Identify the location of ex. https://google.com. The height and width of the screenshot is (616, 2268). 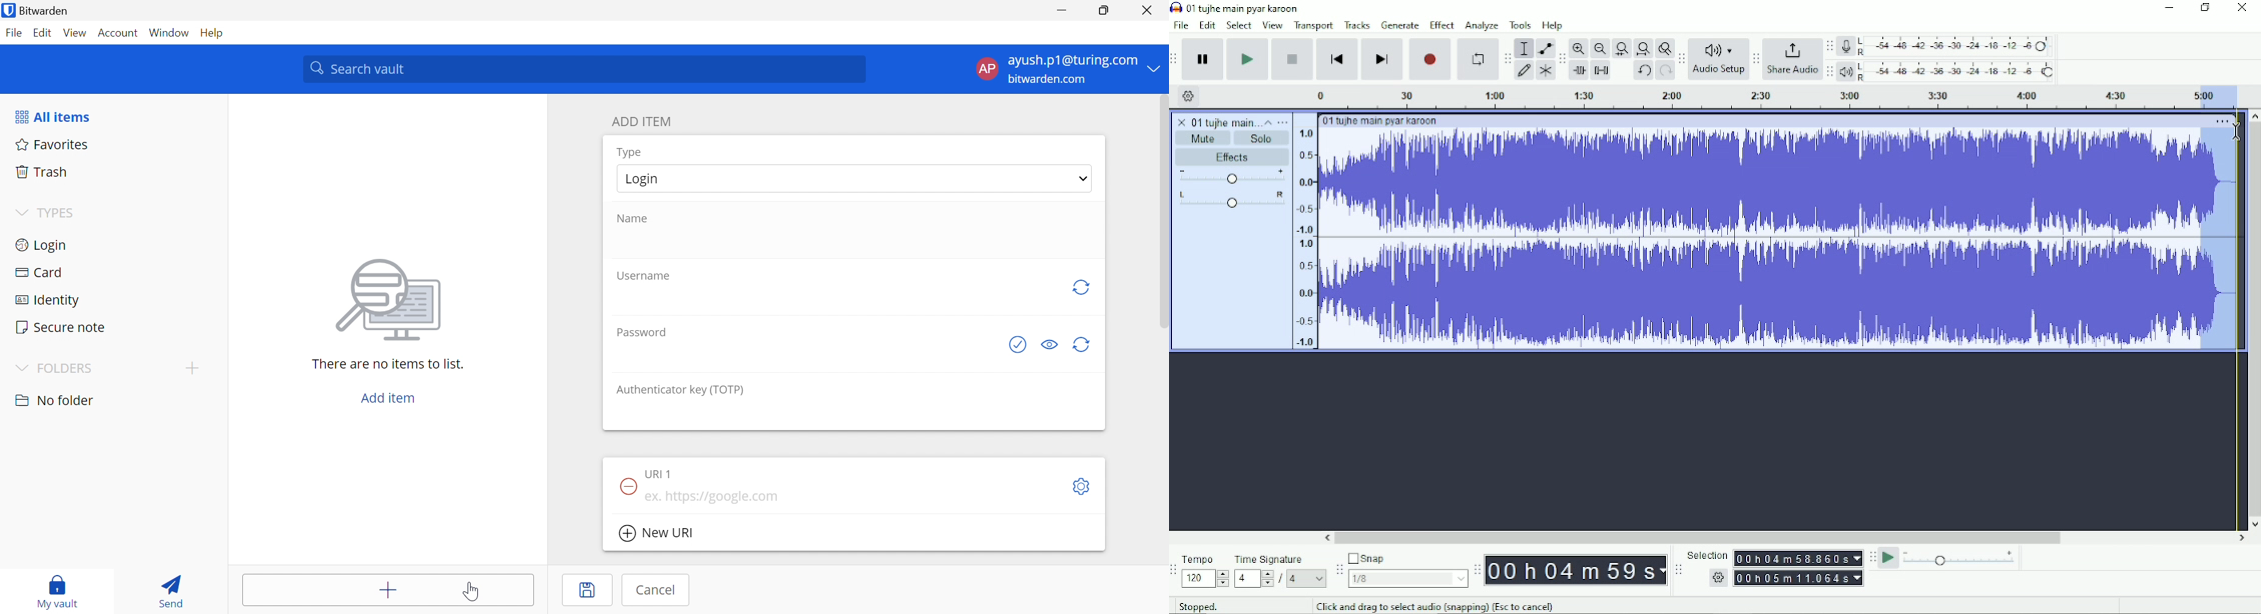
(714, 497).